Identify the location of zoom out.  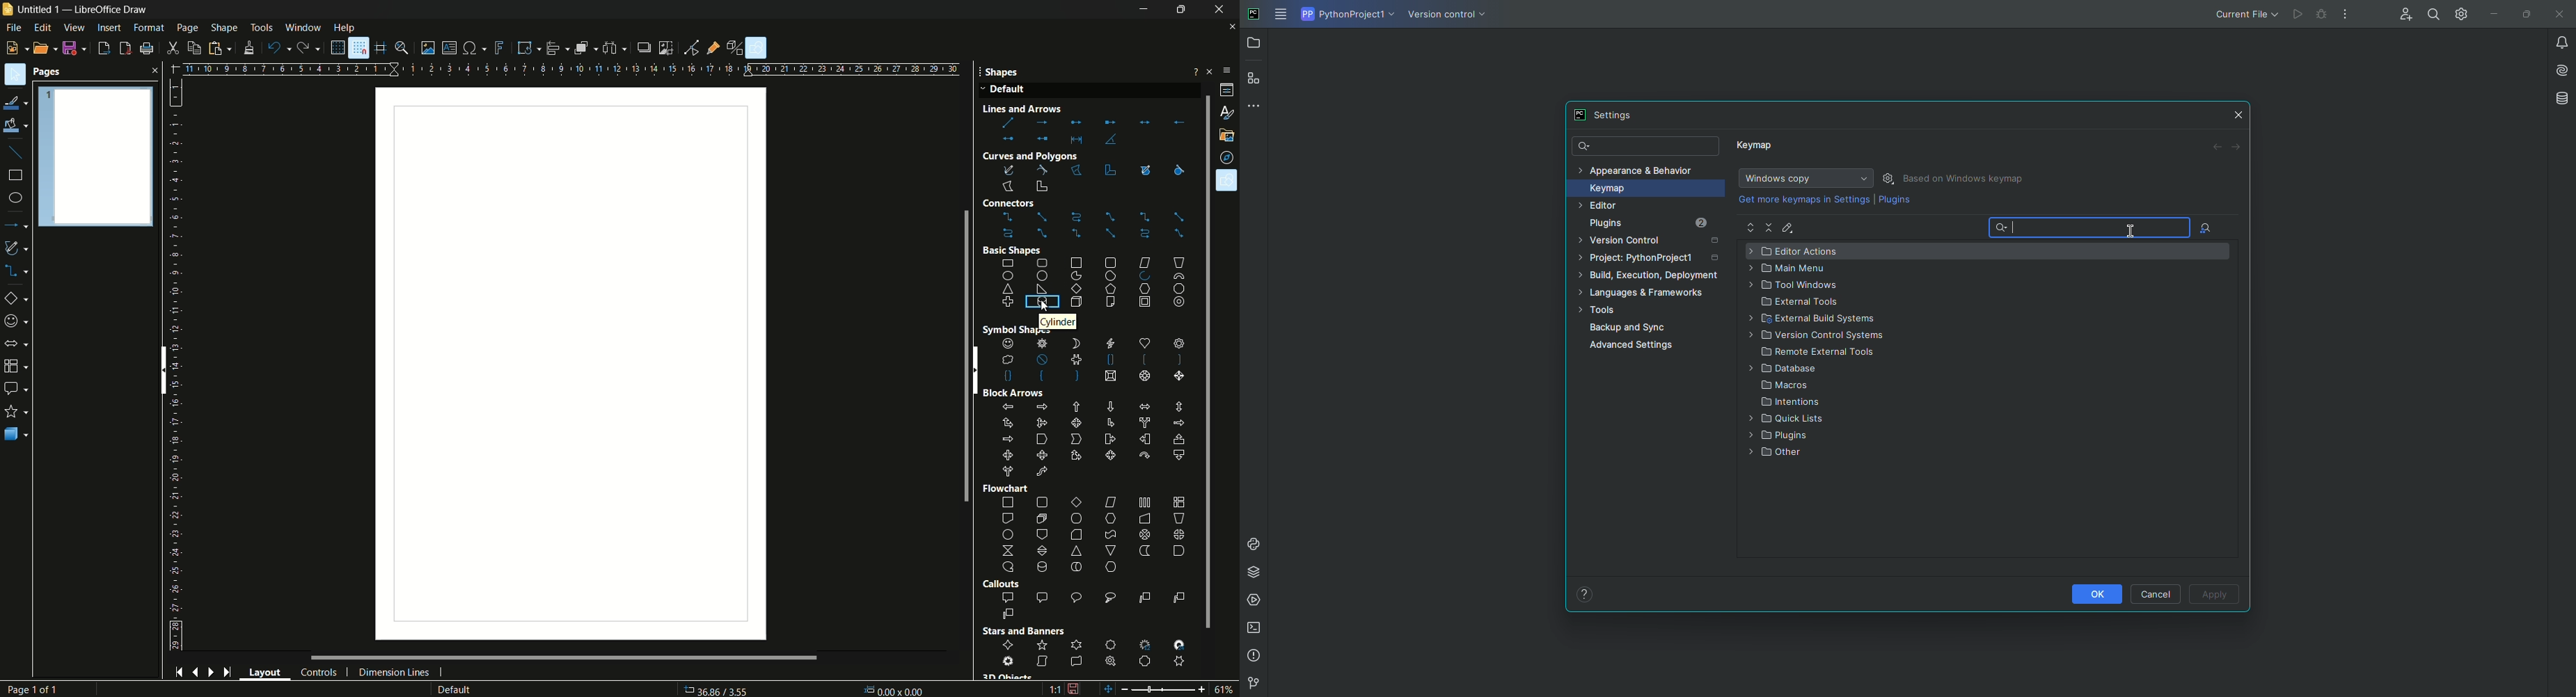
(1145, 689).